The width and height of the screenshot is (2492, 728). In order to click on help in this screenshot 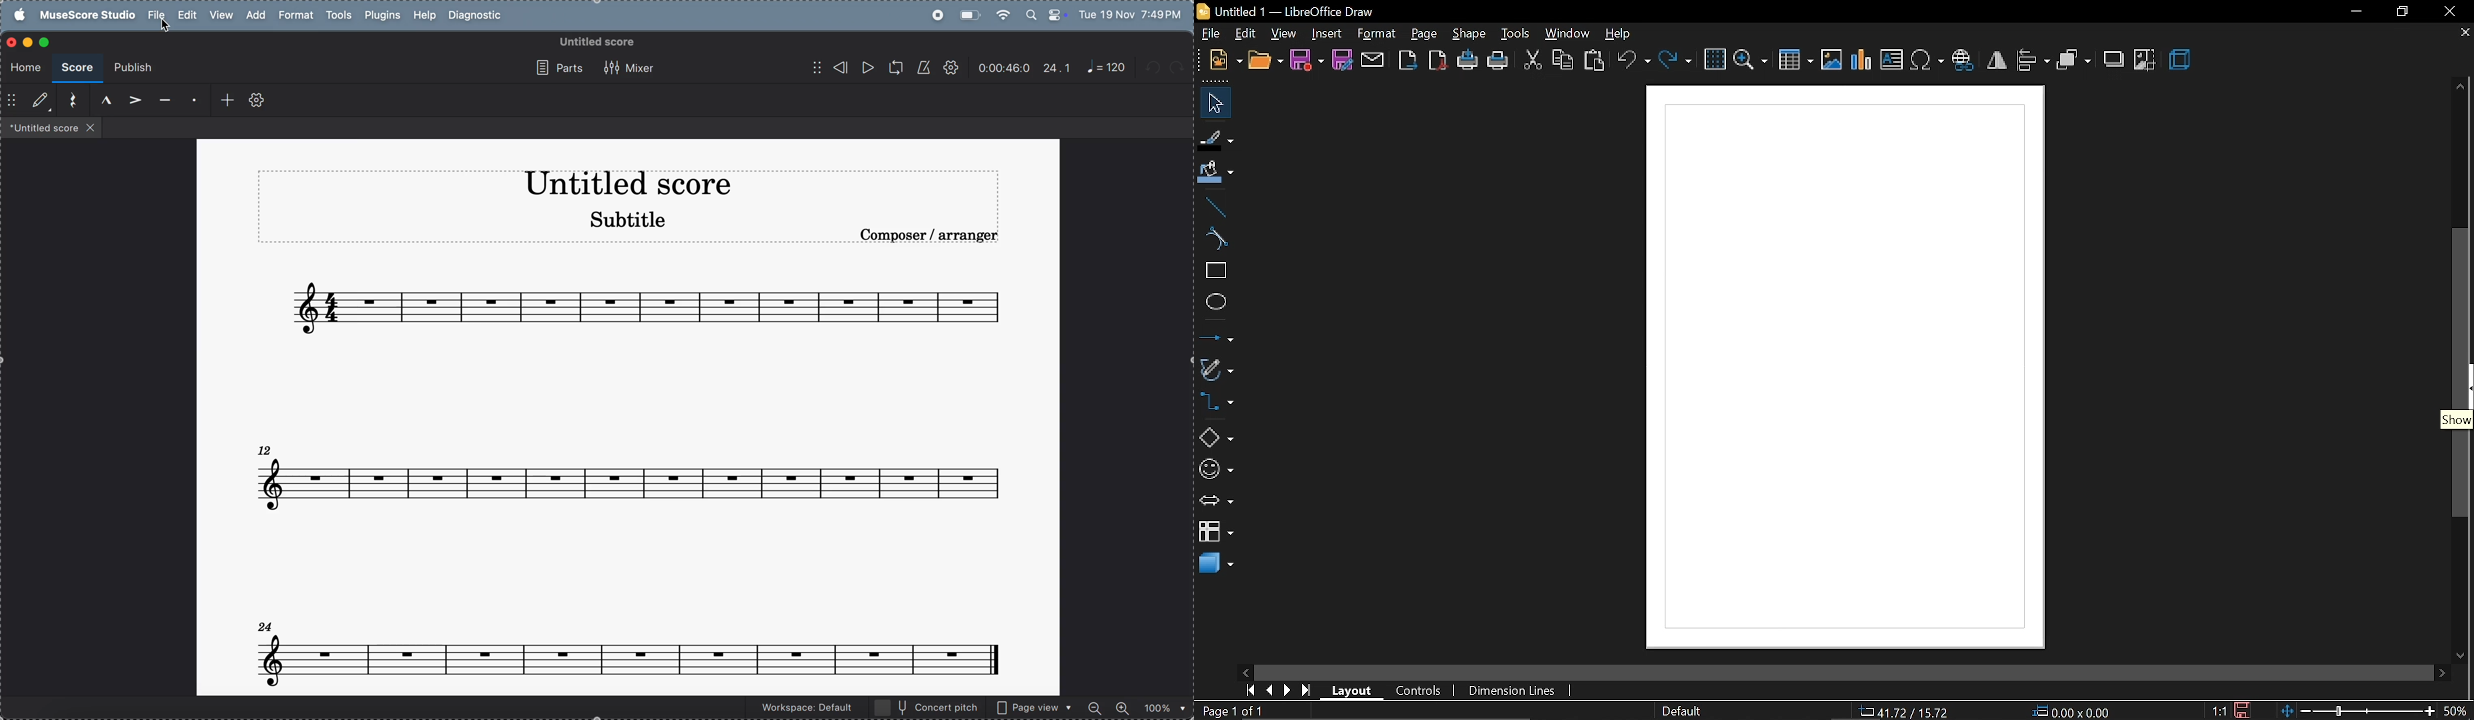, I will do `click(423, 16)`.